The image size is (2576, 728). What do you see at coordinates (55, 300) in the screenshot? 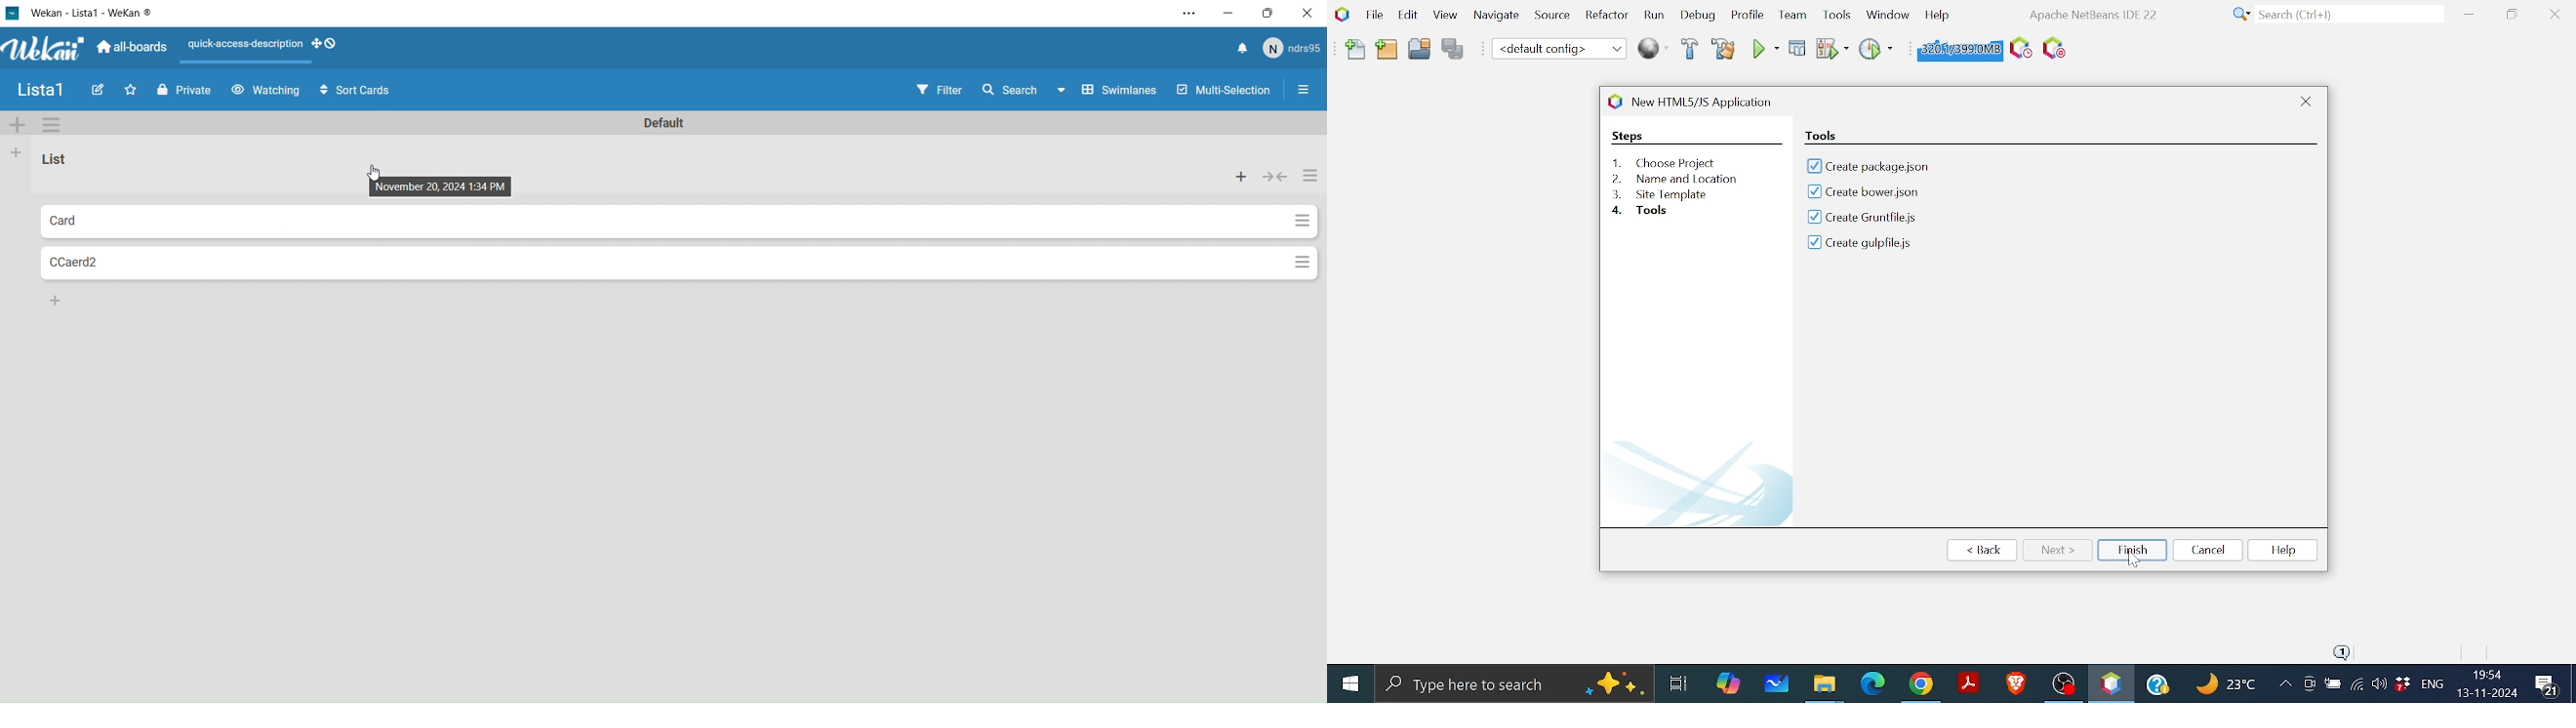
I see `Add` at bounding box center [55, 300].